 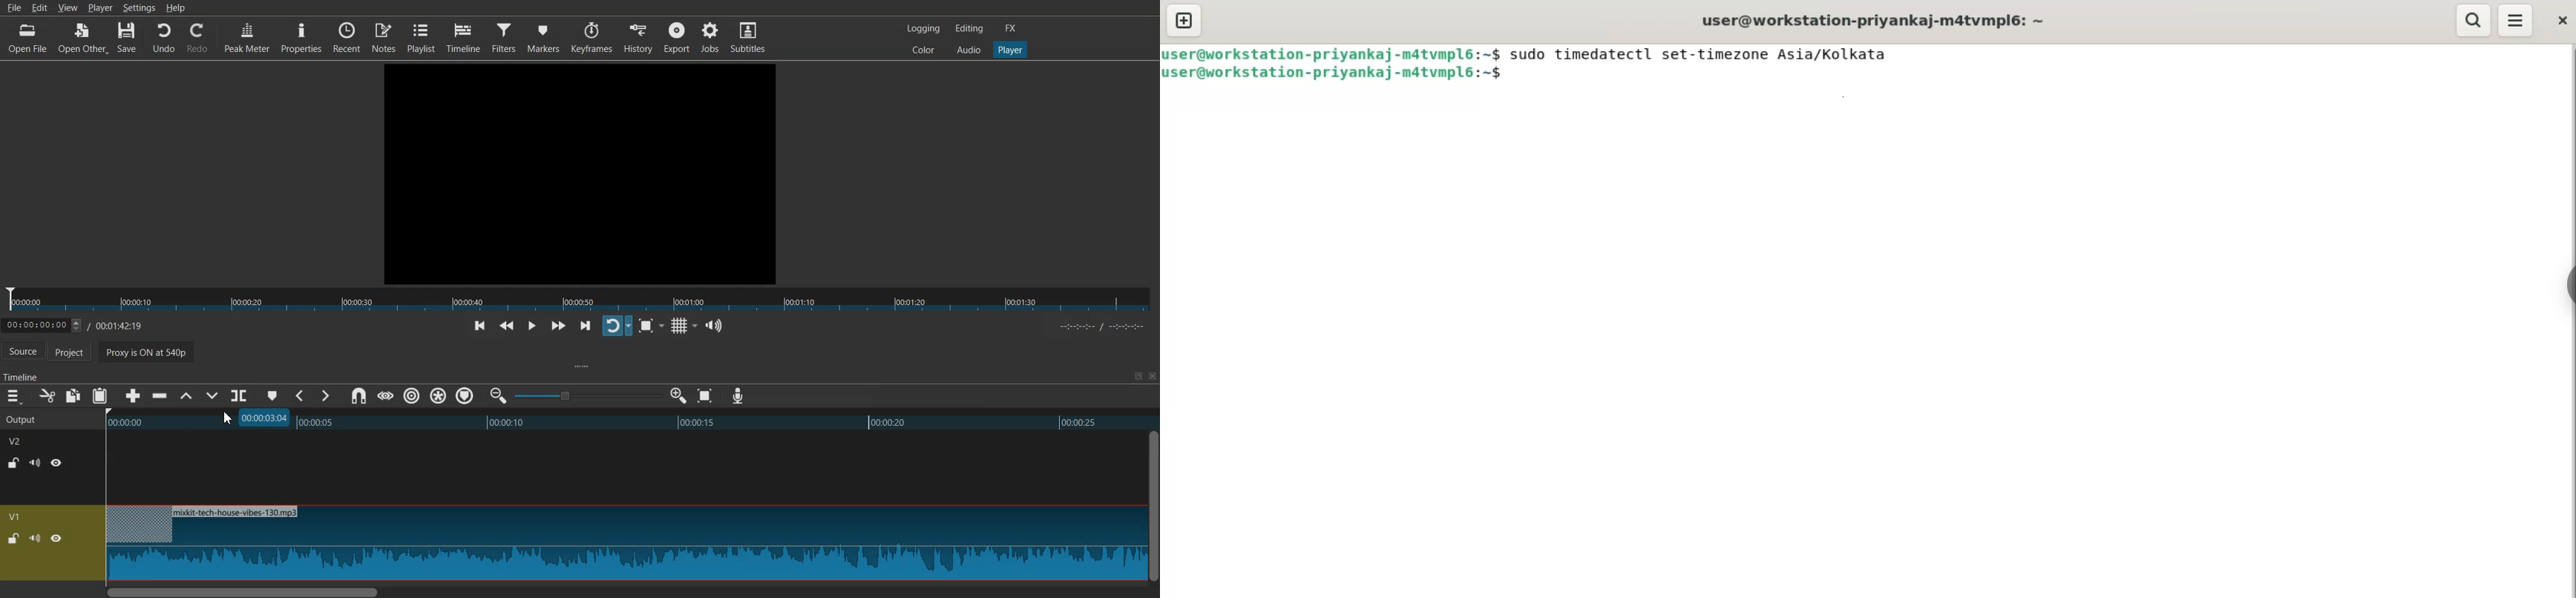 I want to click on Skip to previous point, so click(x=480, y=327).